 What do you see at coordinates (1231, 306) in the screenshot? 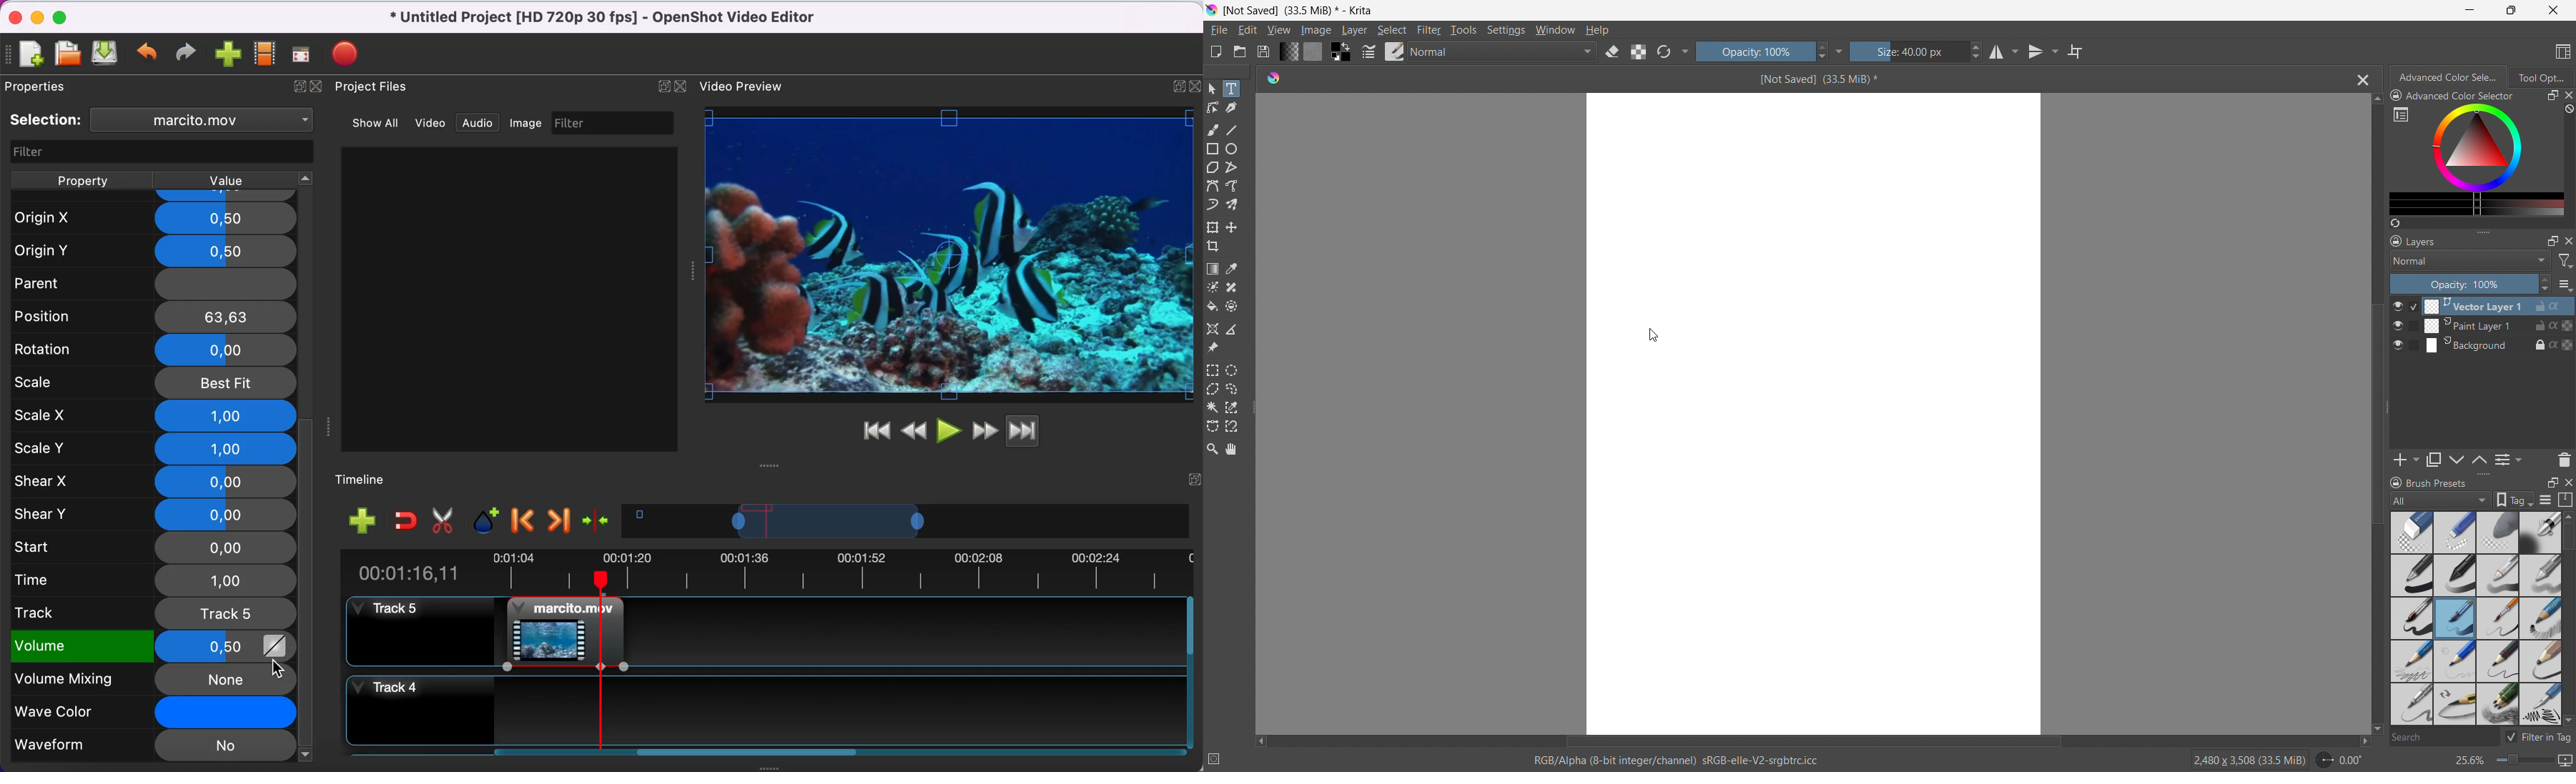
I see `enclose and fill tool` at bounding box center [1231, 306].